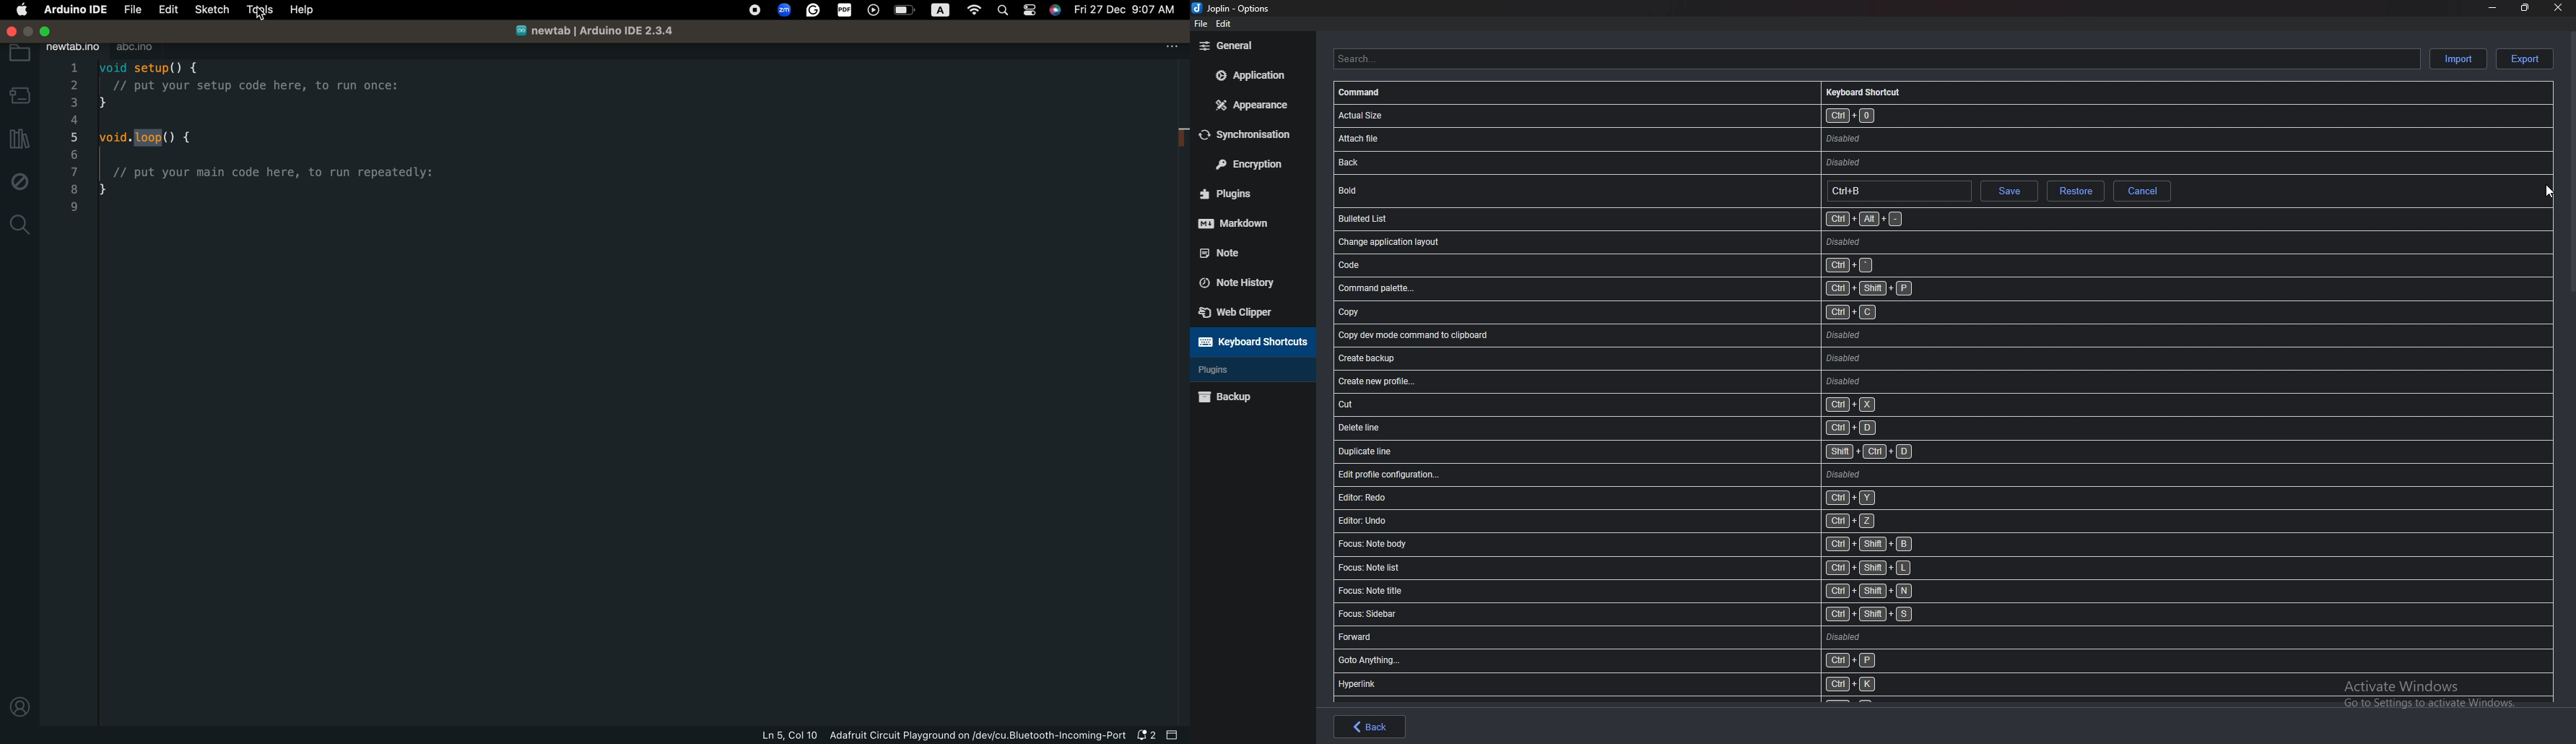  I want to click on Search shortcuts, so click(1879, 59).